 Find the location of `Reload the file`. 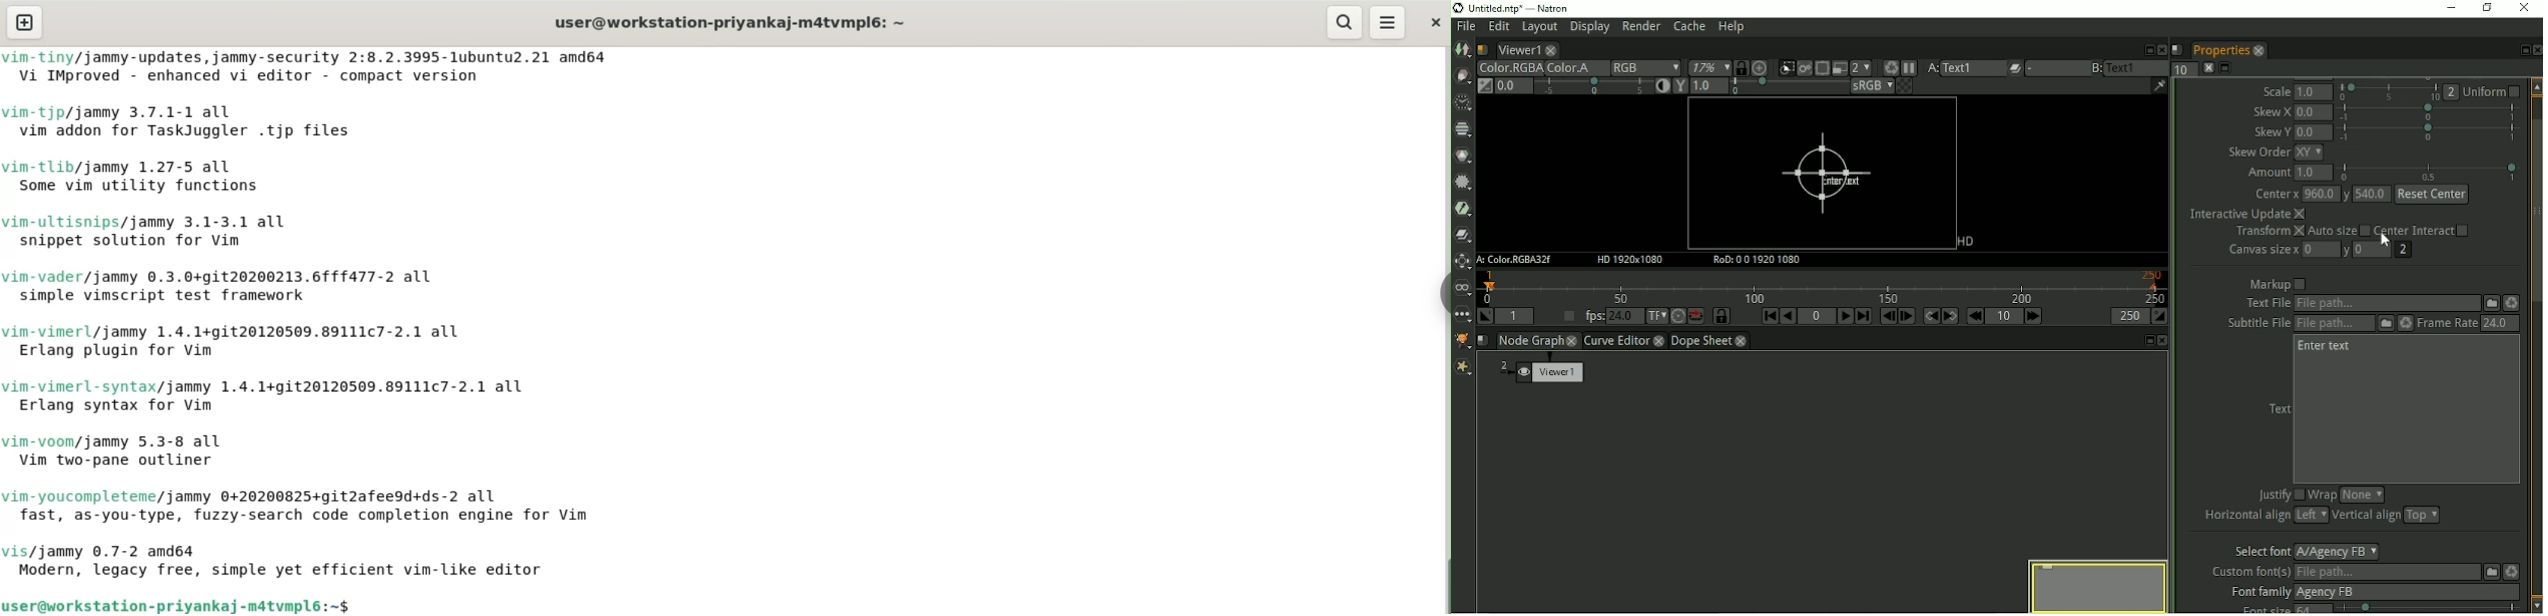

Reload the file is located at coordinates (2511, 570).